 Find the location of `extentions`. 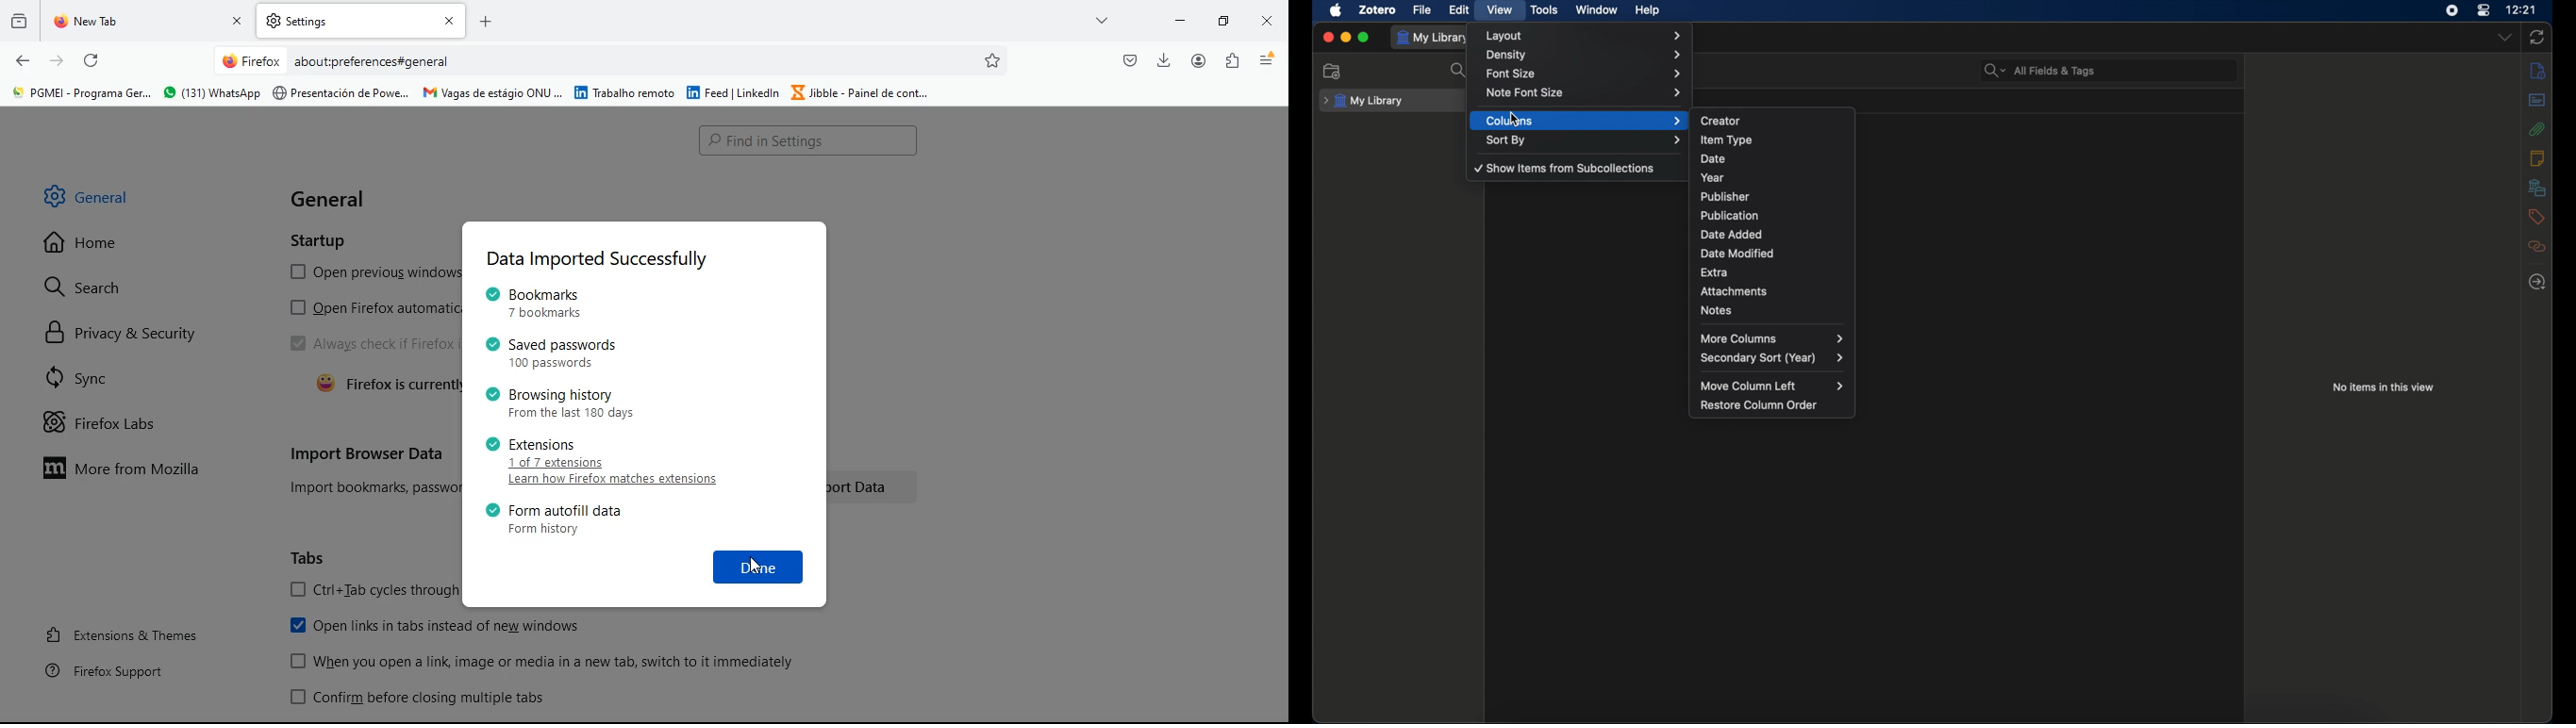

extentions is located at coordinates (1229, 61).